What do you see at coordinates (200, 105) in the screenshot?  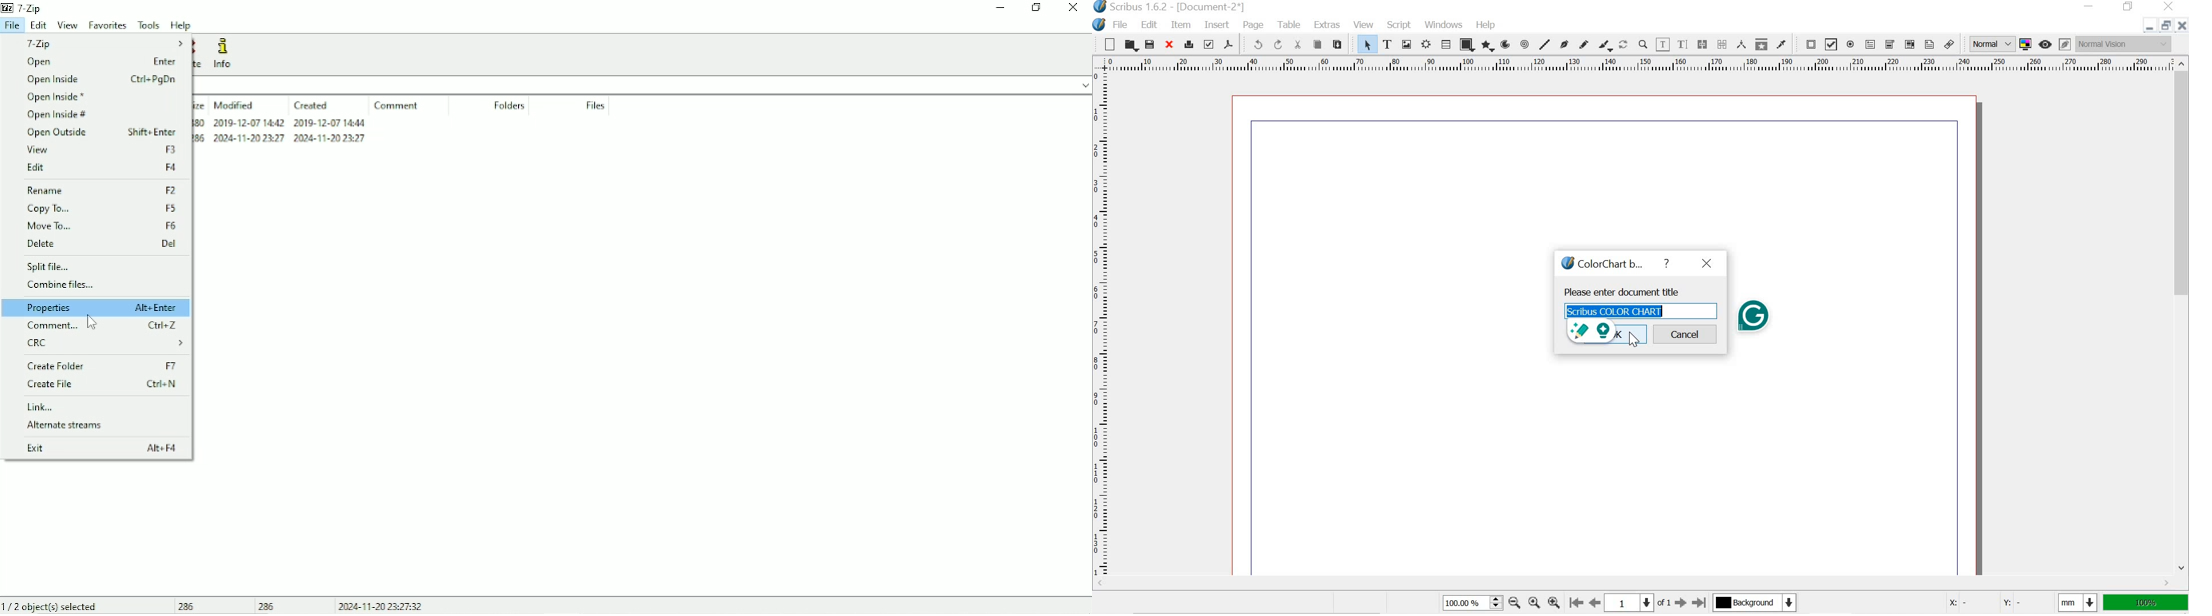 I see `Size` at bounding box center [200, 105].